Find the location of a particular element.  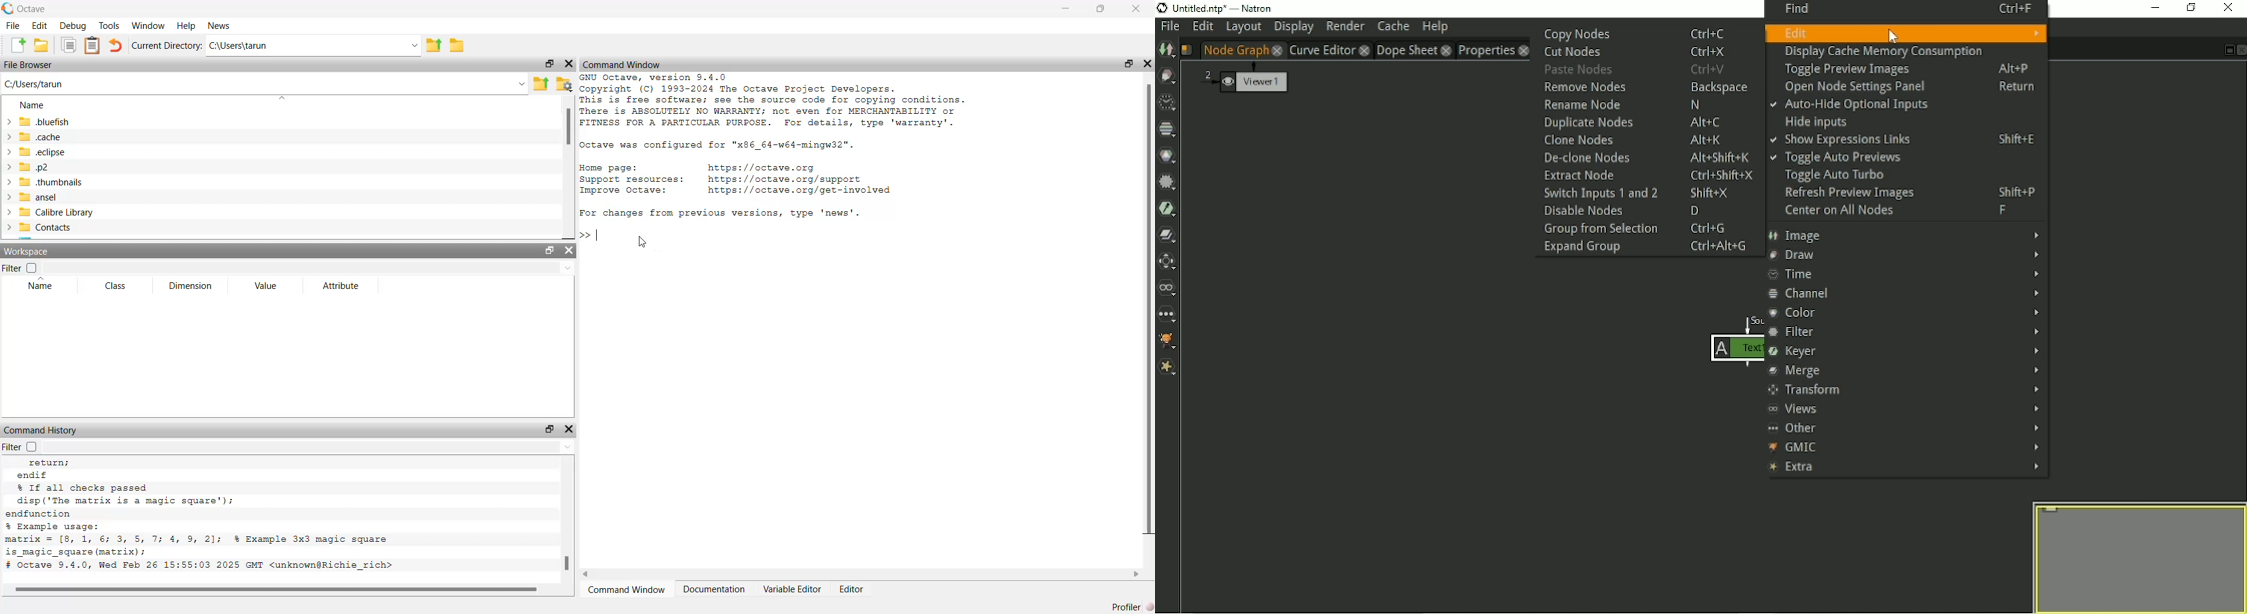

logo is located at coordinates (8, 8).